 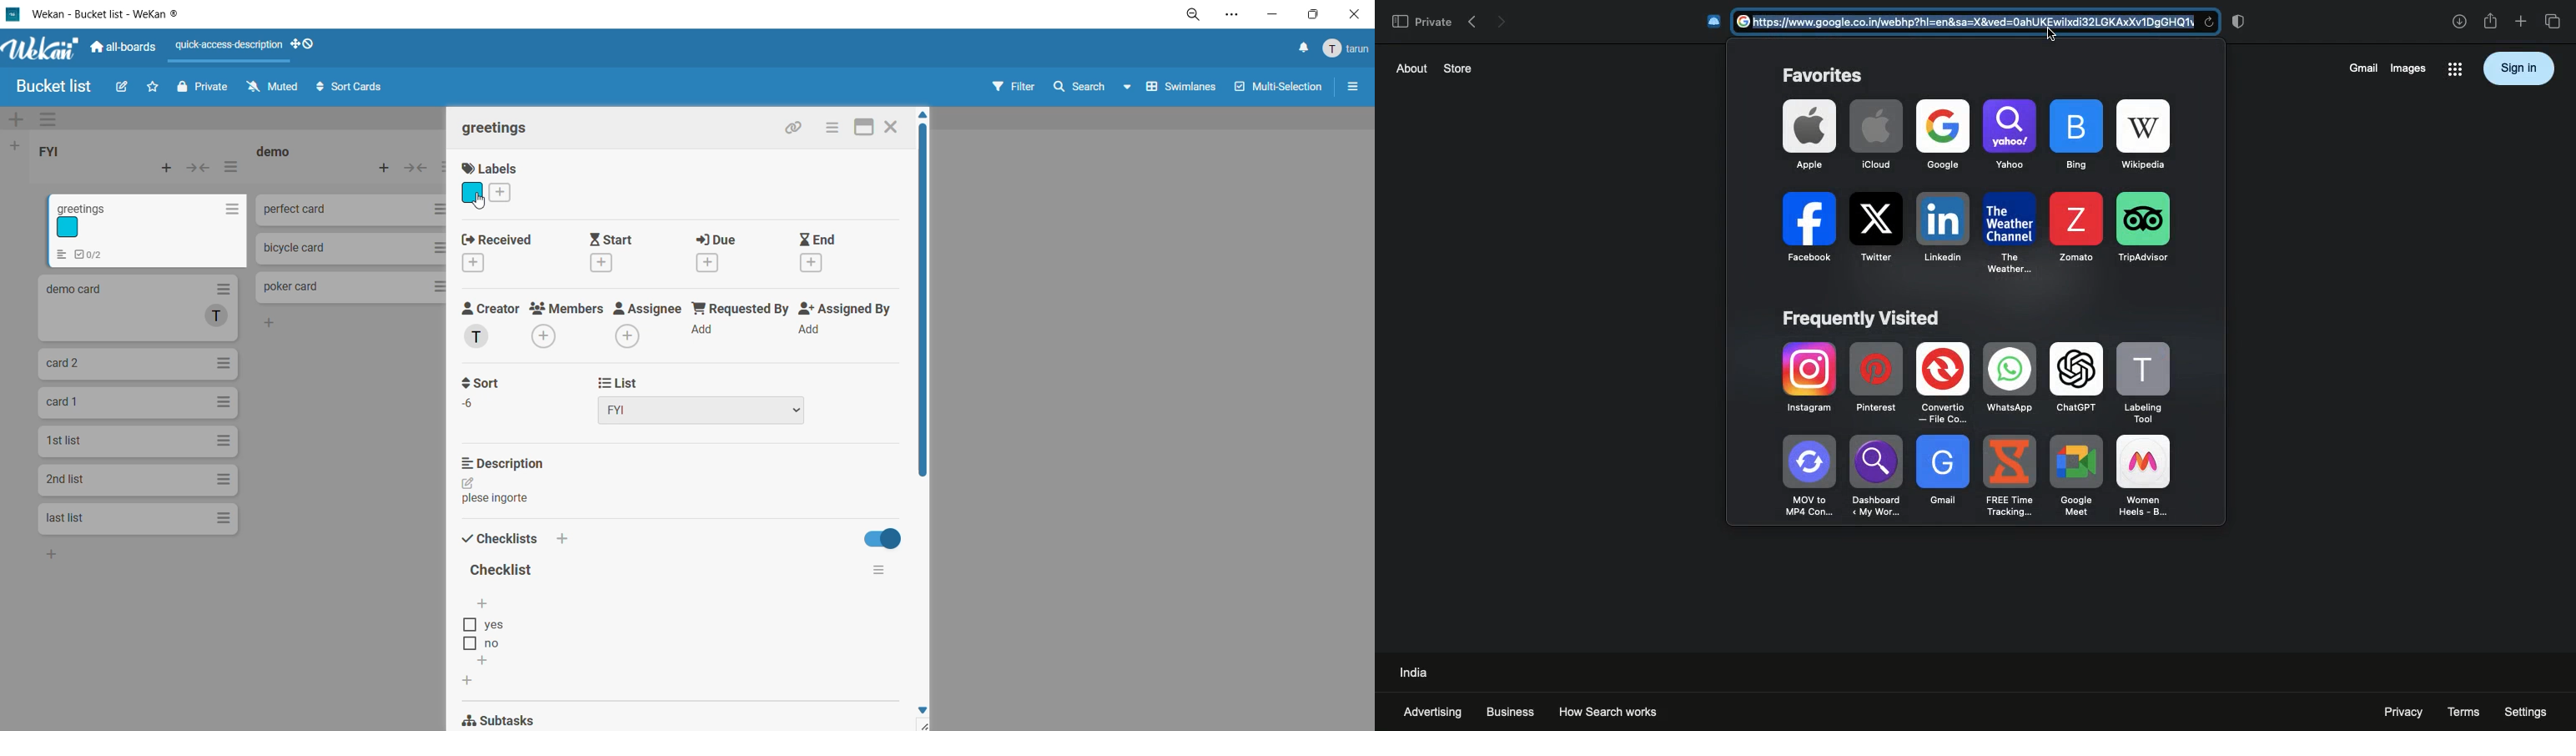 What do you see at coordinates (849, 321) in the screenshot?
I see `assigned by` at bounding box center [849, 321].